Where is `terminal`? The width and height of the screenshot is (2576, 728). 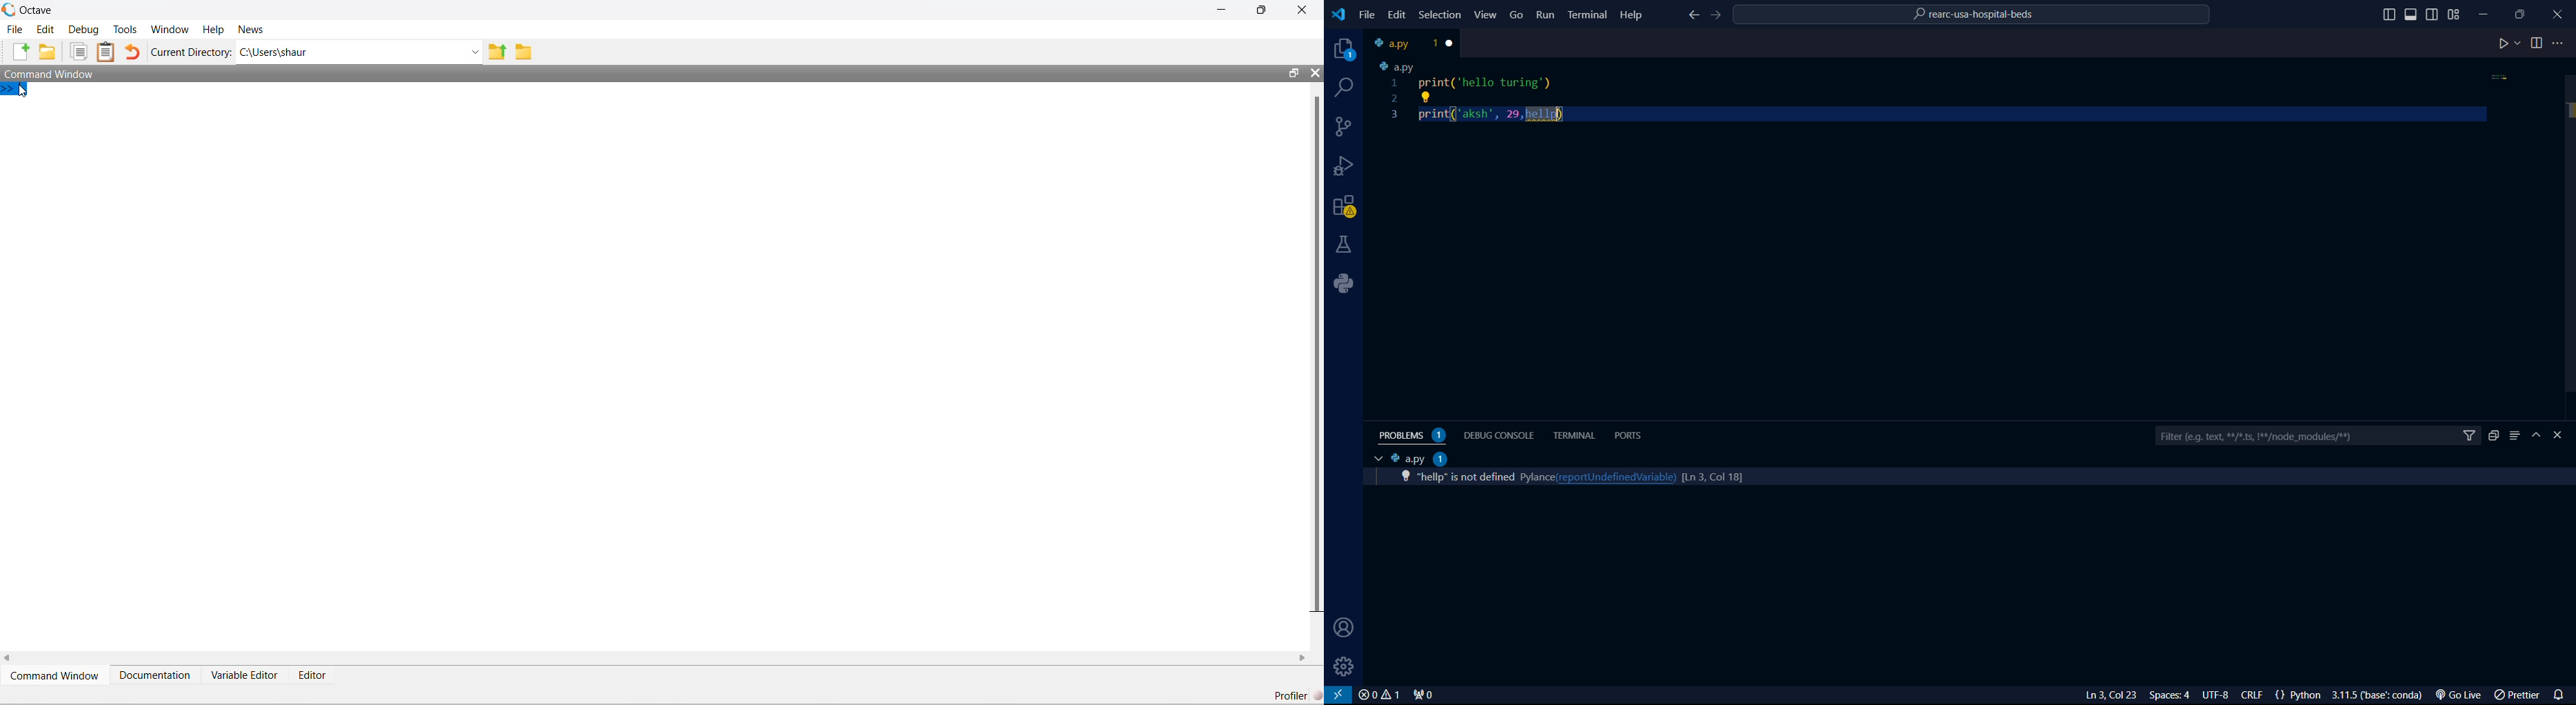 terminal is located at coordinates (1575, 435).